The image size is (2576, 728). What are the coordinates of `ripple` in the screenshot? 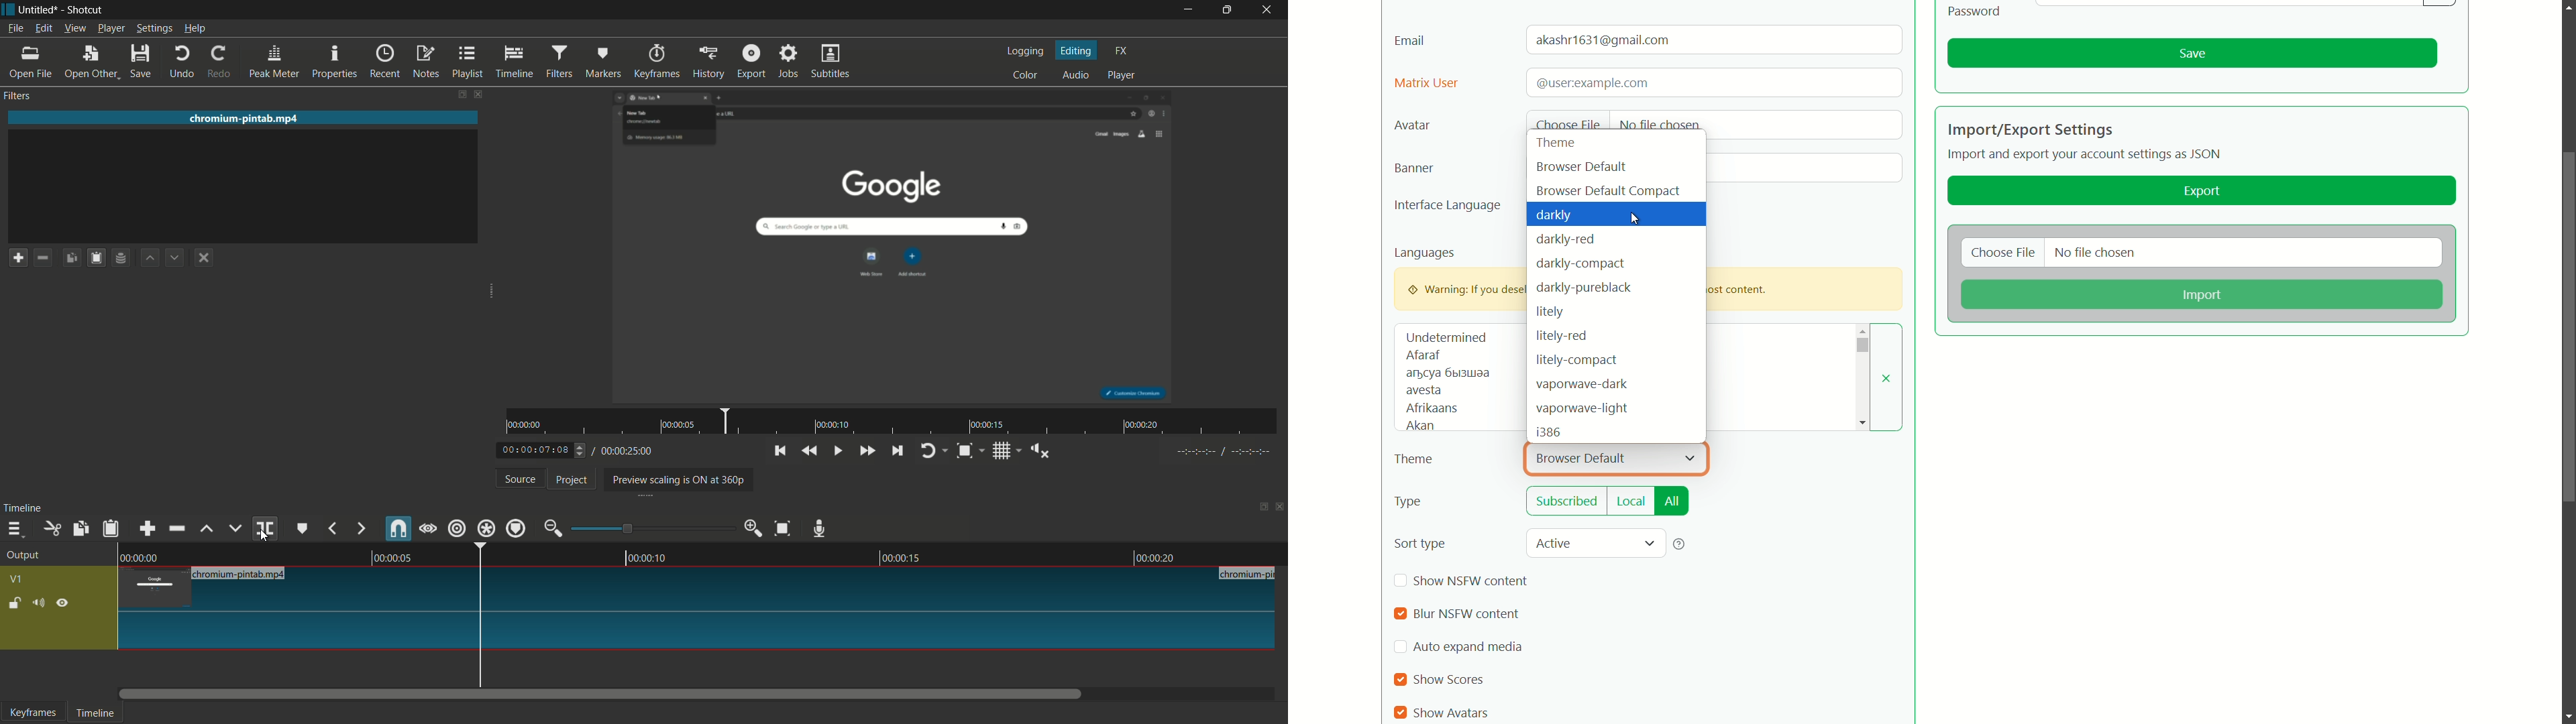 It's located at (456, 528).